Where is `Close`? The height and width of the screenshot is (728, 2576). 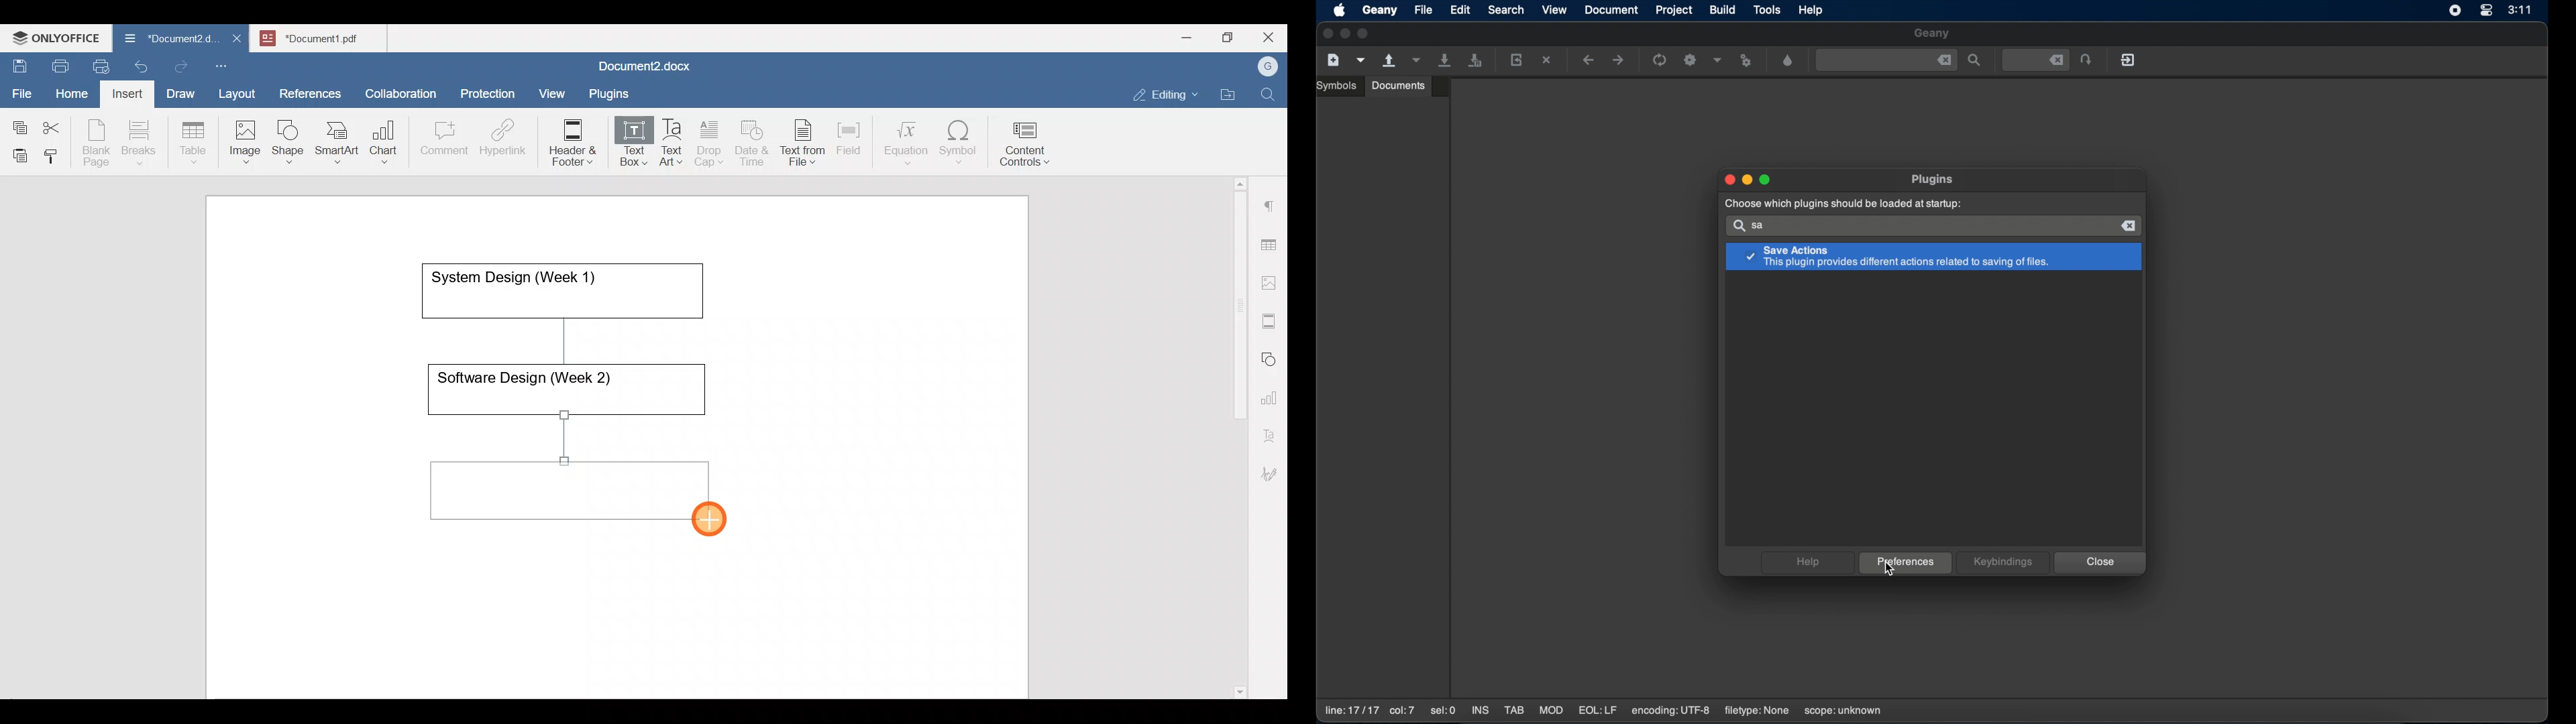 Close is located at coordinates (1271, 38).